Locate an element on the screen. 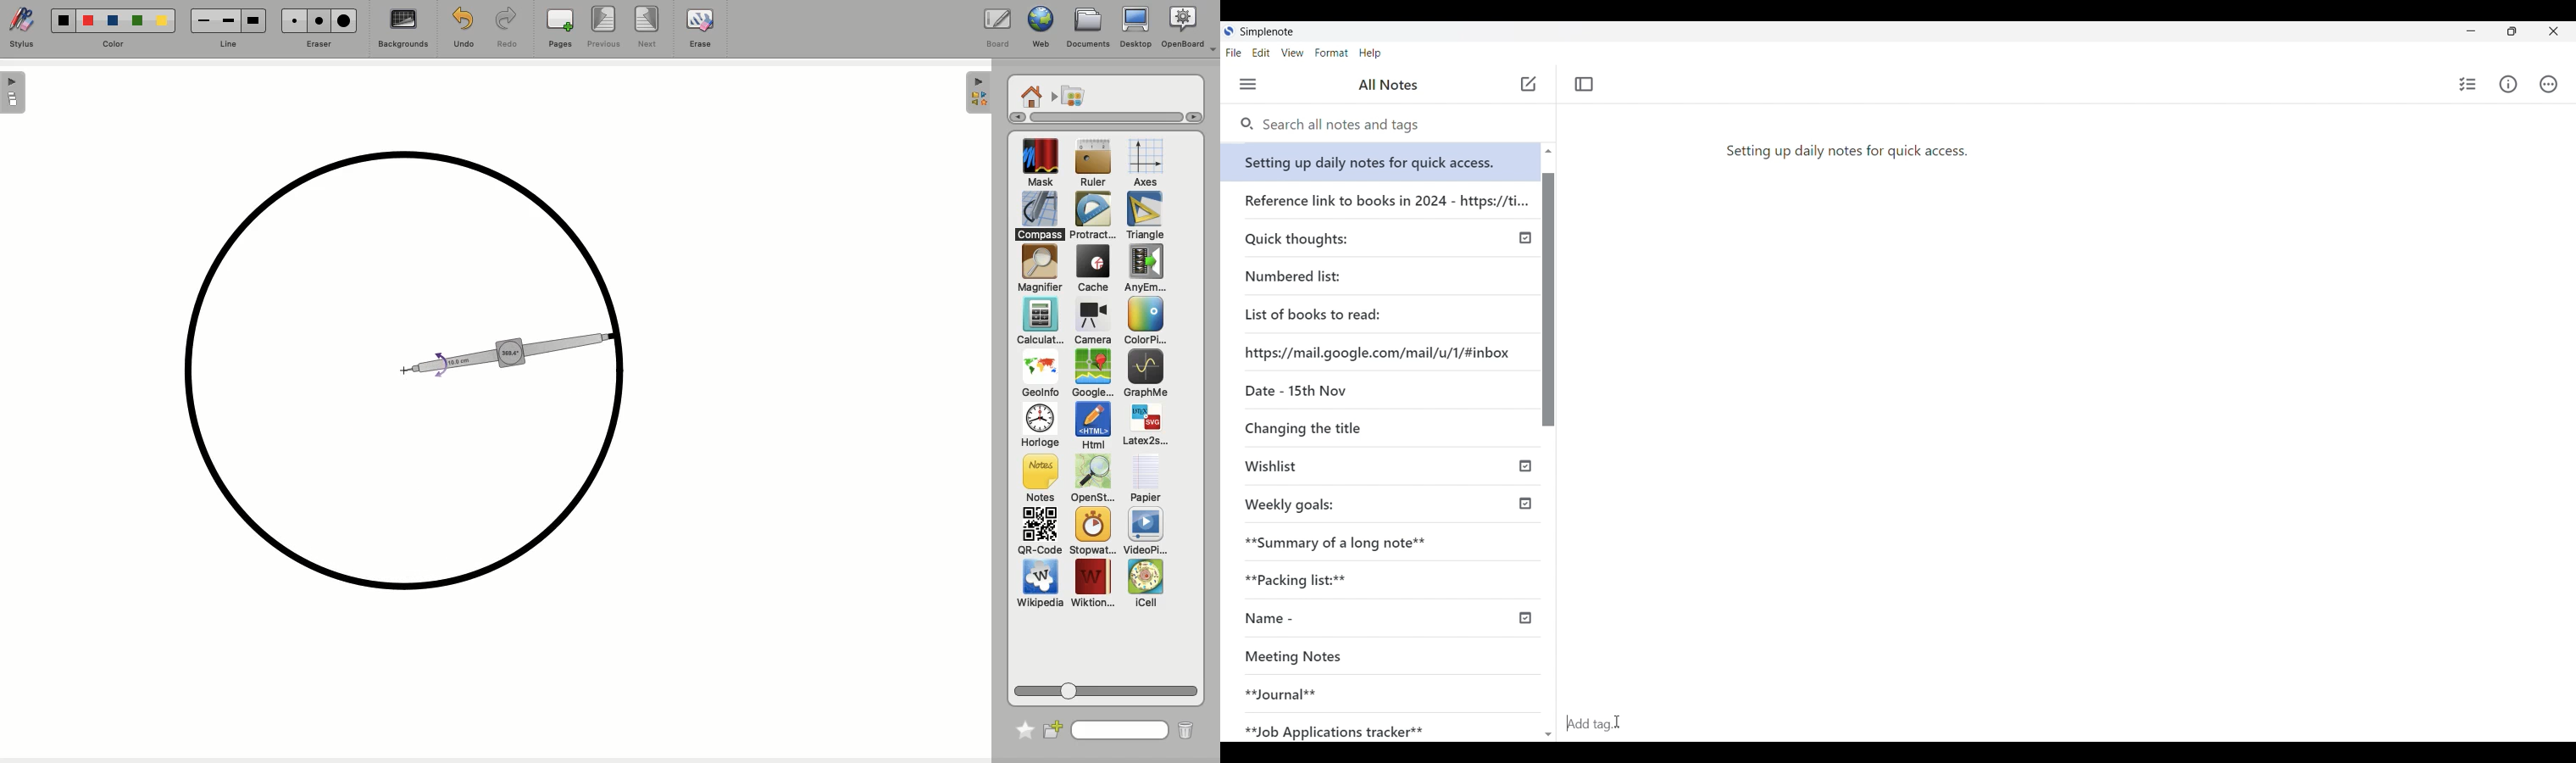 Image resolution: width=2576 pixels, height=784 pixels. Summary of a long note is located at coordinates (1389, 538).